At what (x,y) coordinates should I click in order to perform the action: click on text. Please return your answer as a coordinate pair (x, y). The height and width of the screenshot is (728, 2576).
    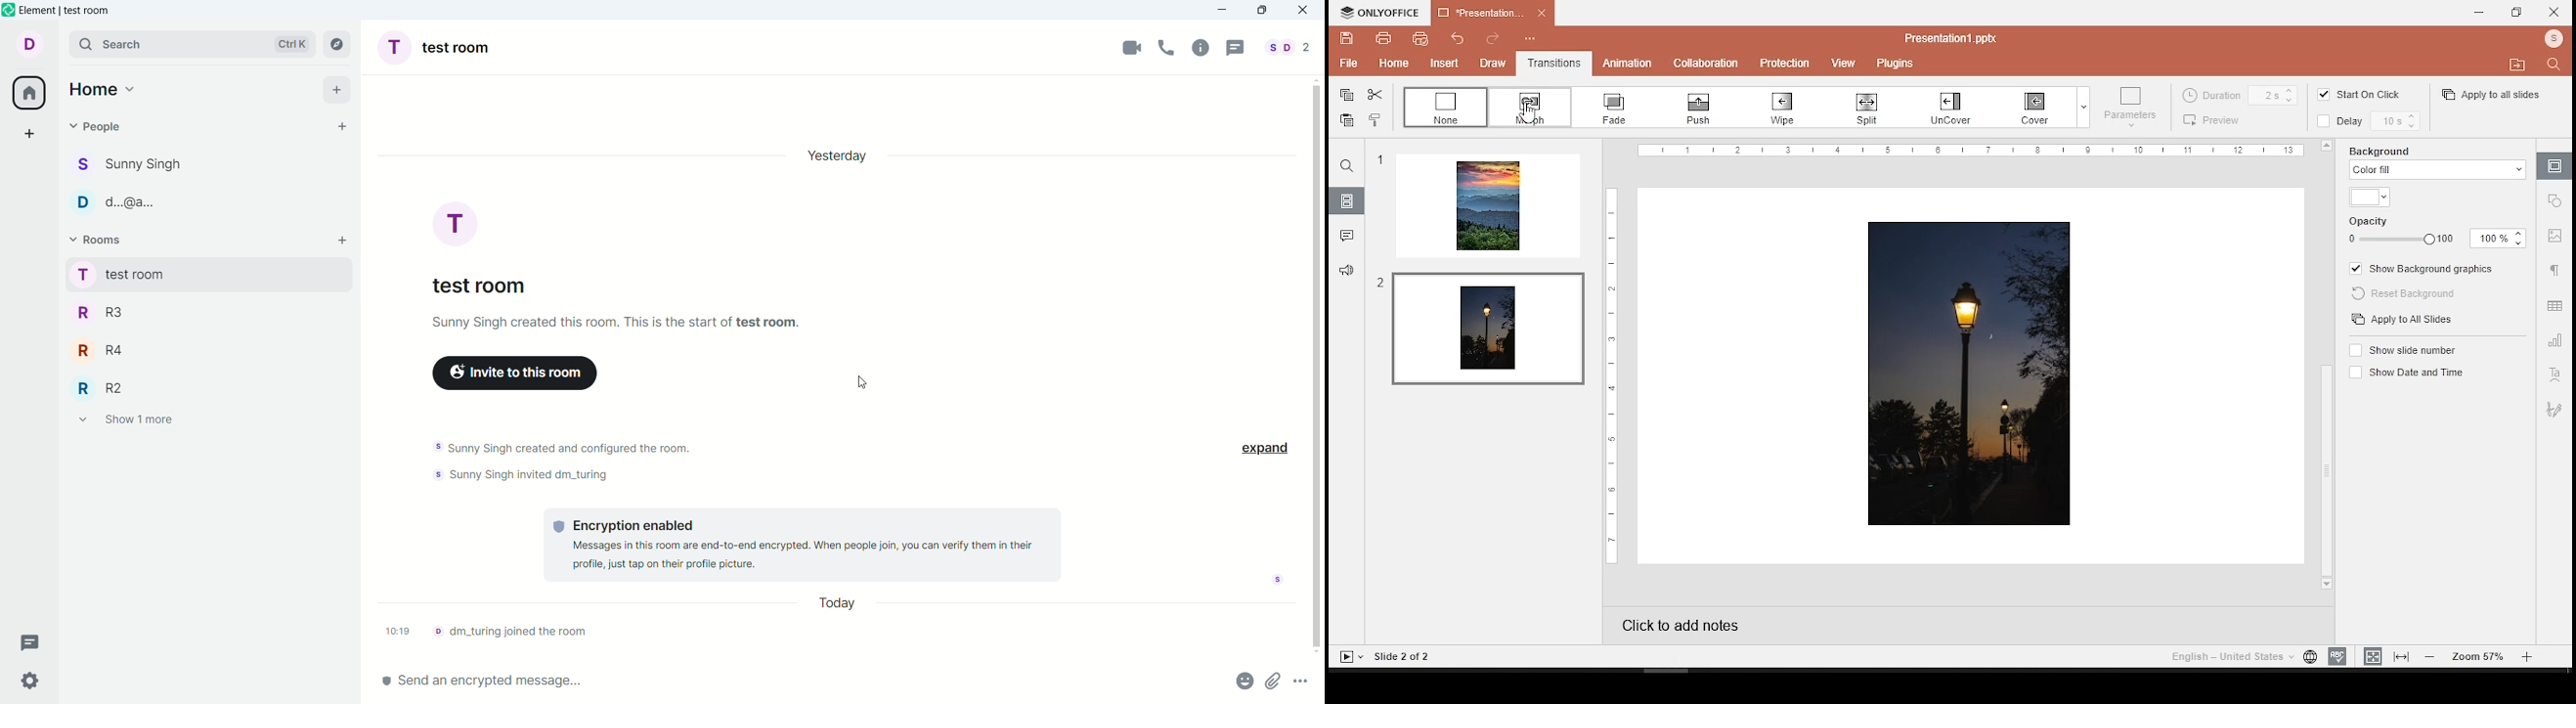
    Looking at the image, I should click on (514, 635).